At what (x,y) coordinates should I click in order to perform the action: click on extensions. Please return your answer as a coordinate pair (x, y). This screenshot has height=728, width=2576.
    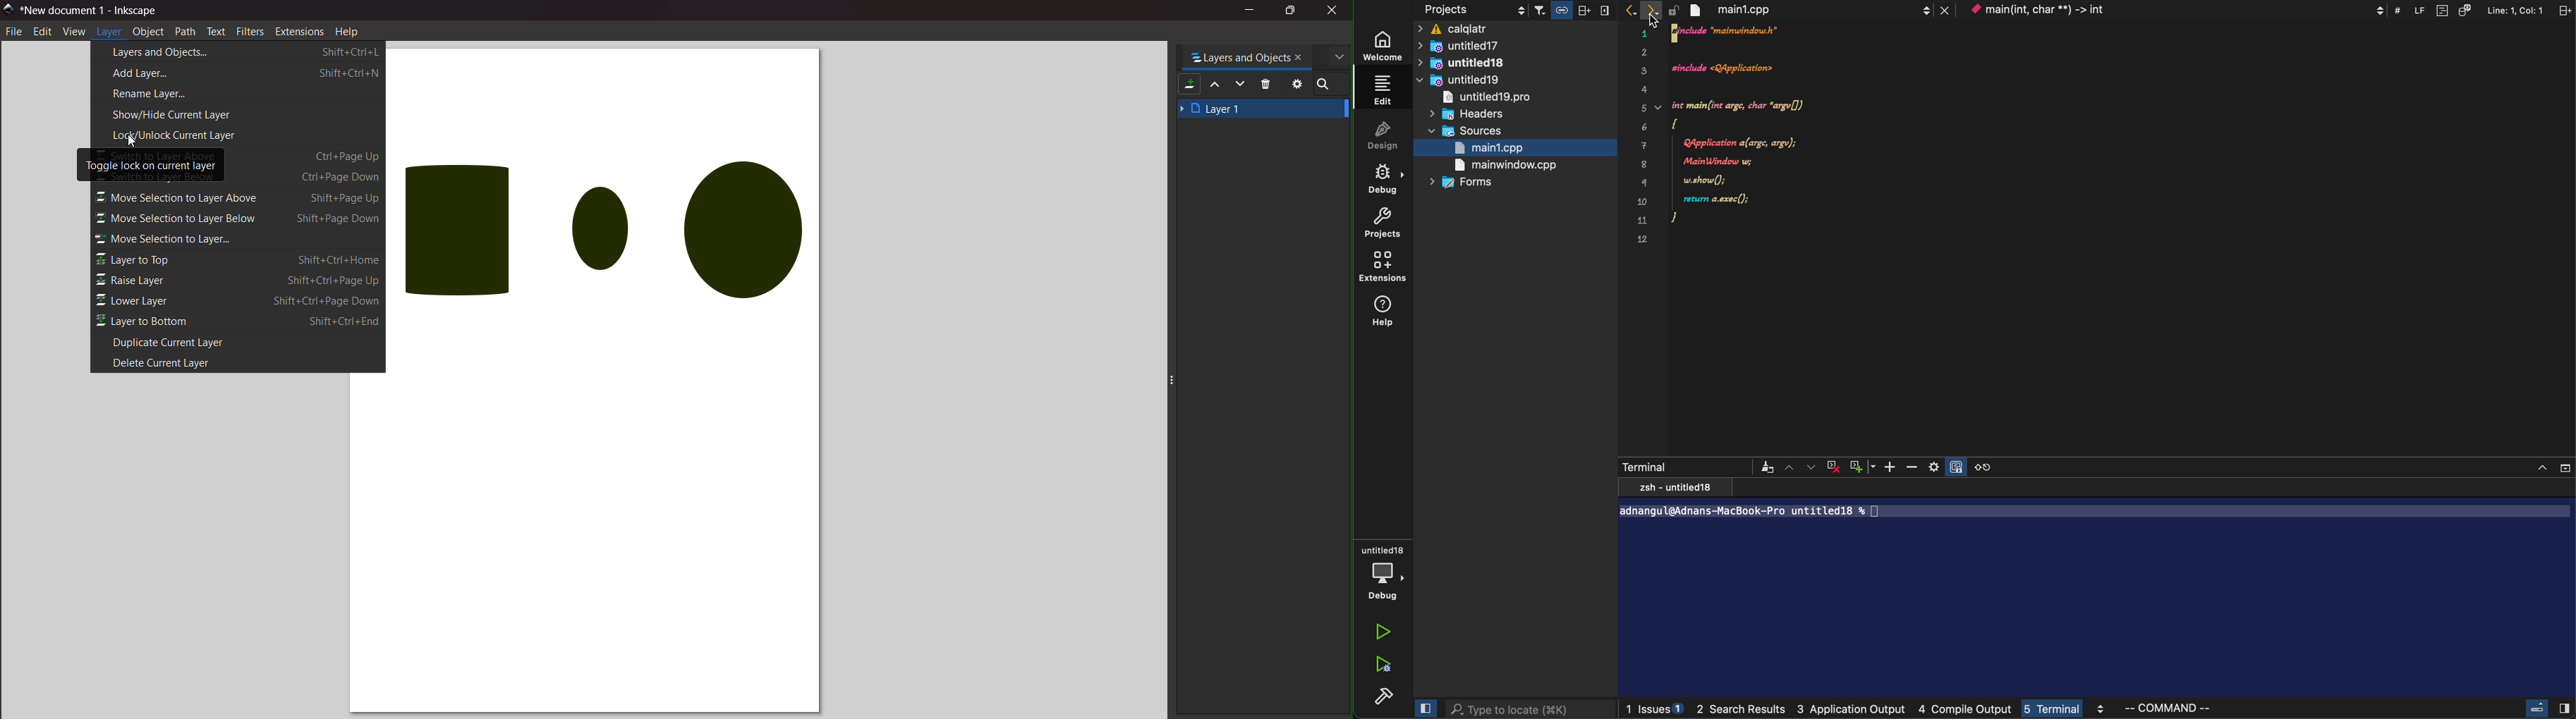
    Looking at the image, I should click on (1383, 264).